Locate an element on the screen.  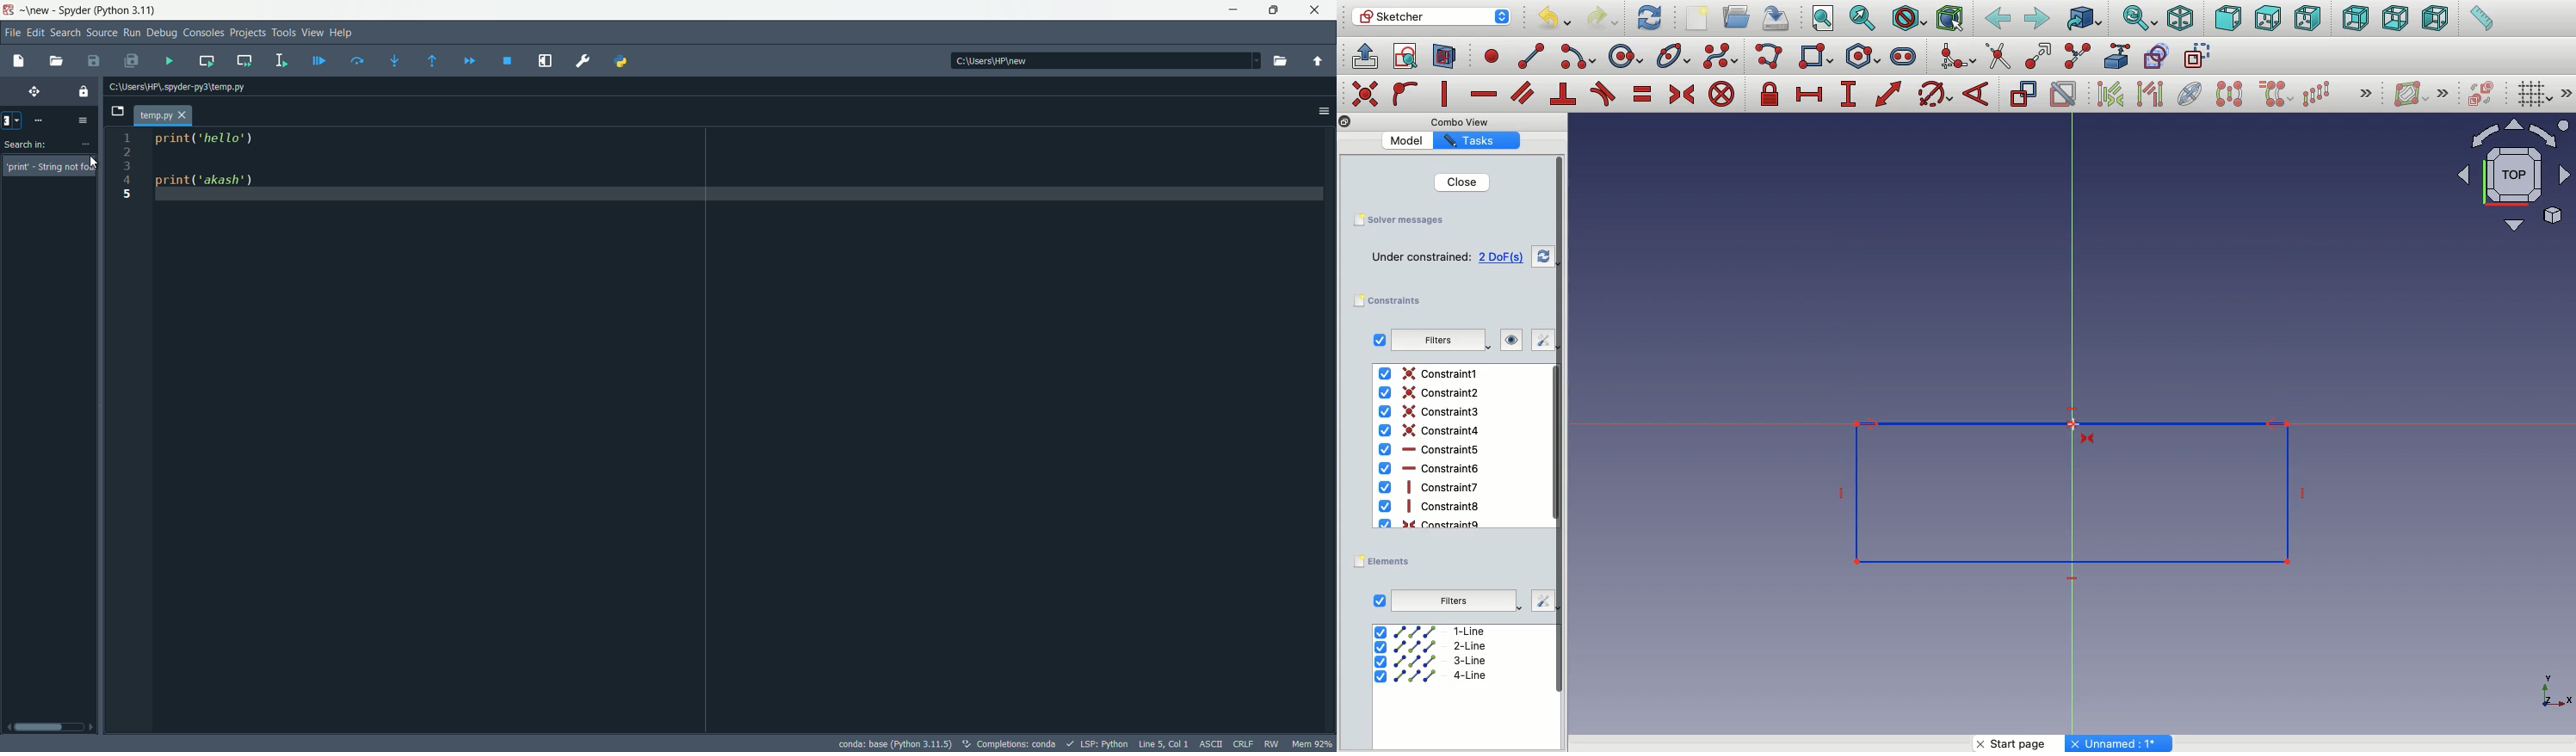
Symmetrical  is located at coordinates (2054, 515).